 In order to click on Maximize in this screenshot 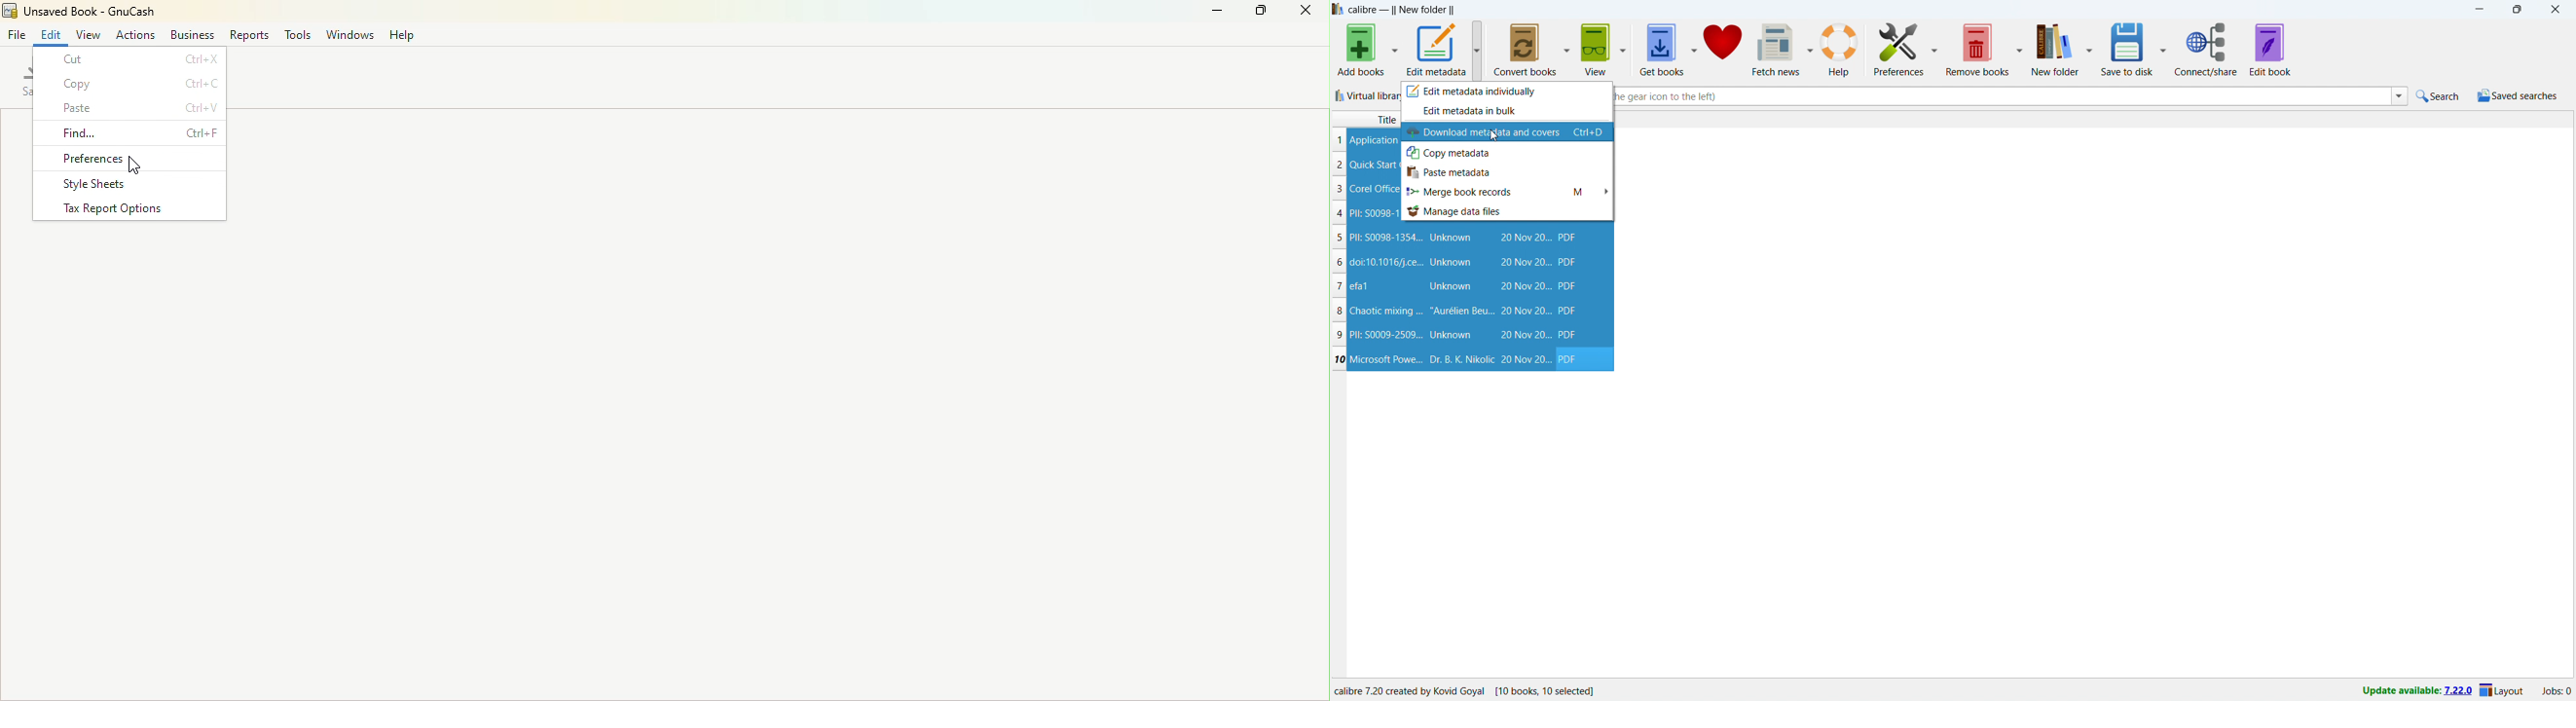, I will do `click(1259, 13)`.